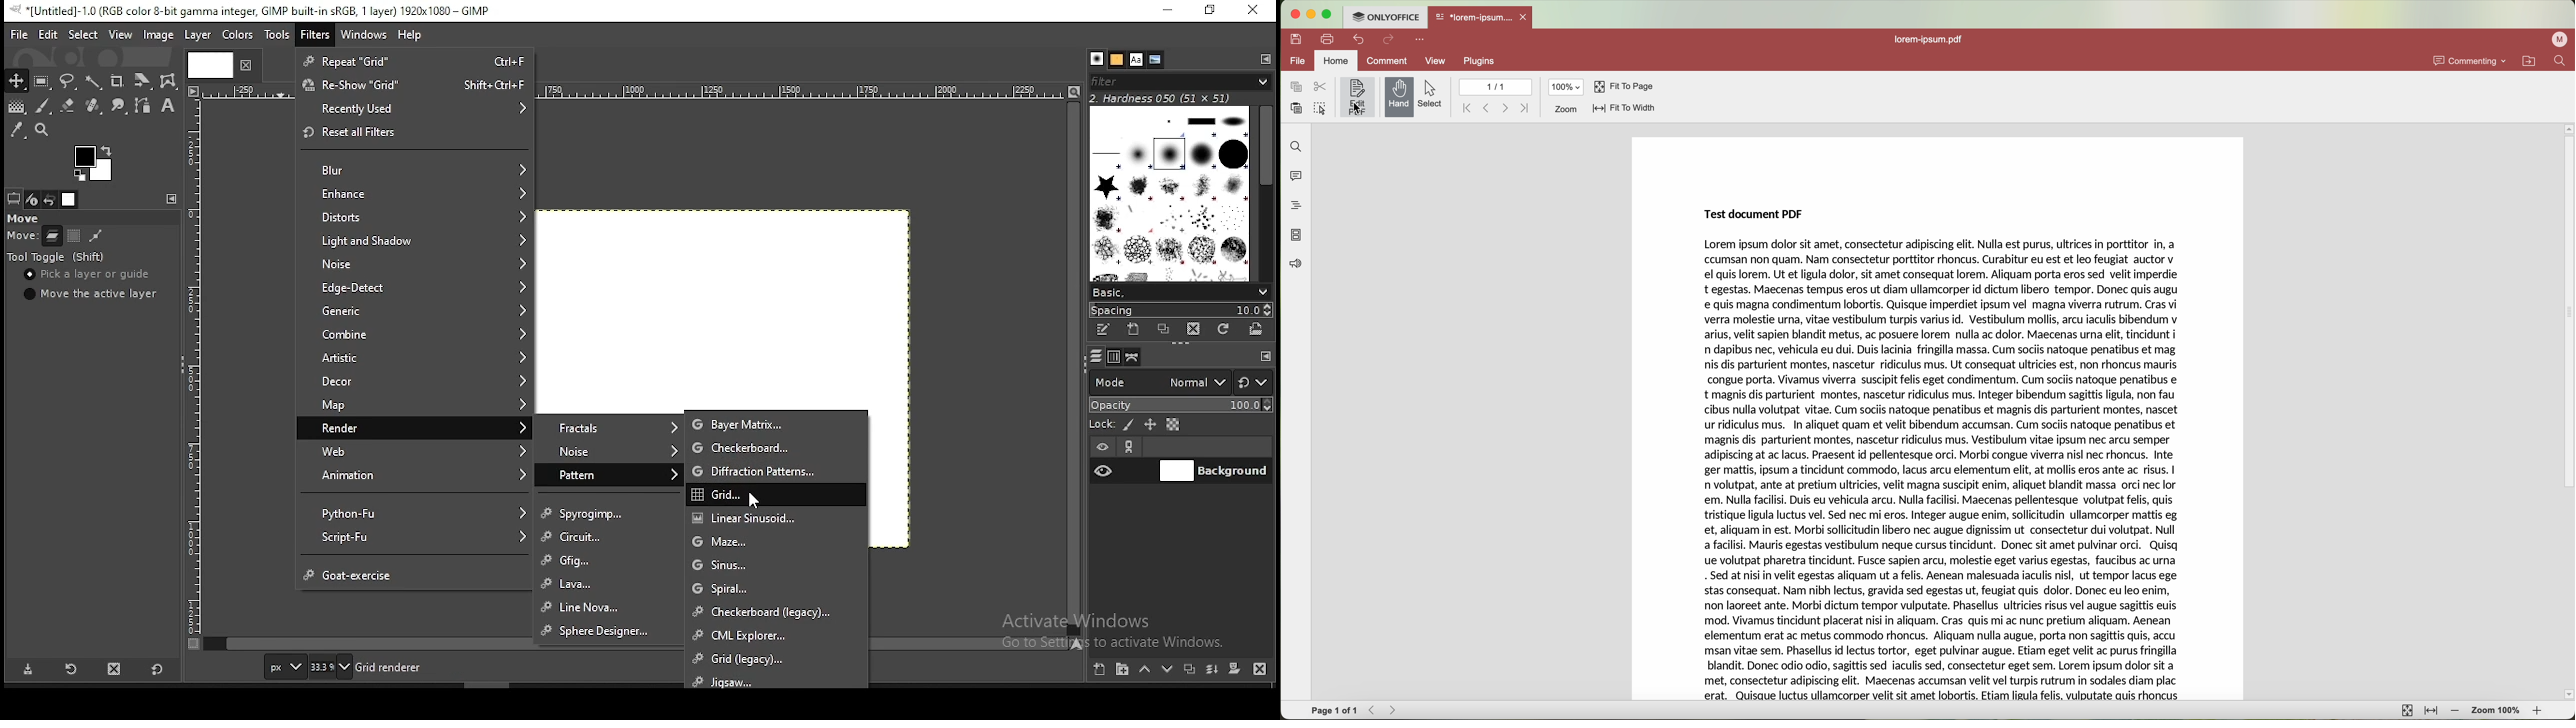 This screenshot has width=2576, height=728. I want to click on python Fu, so click(415, 512).